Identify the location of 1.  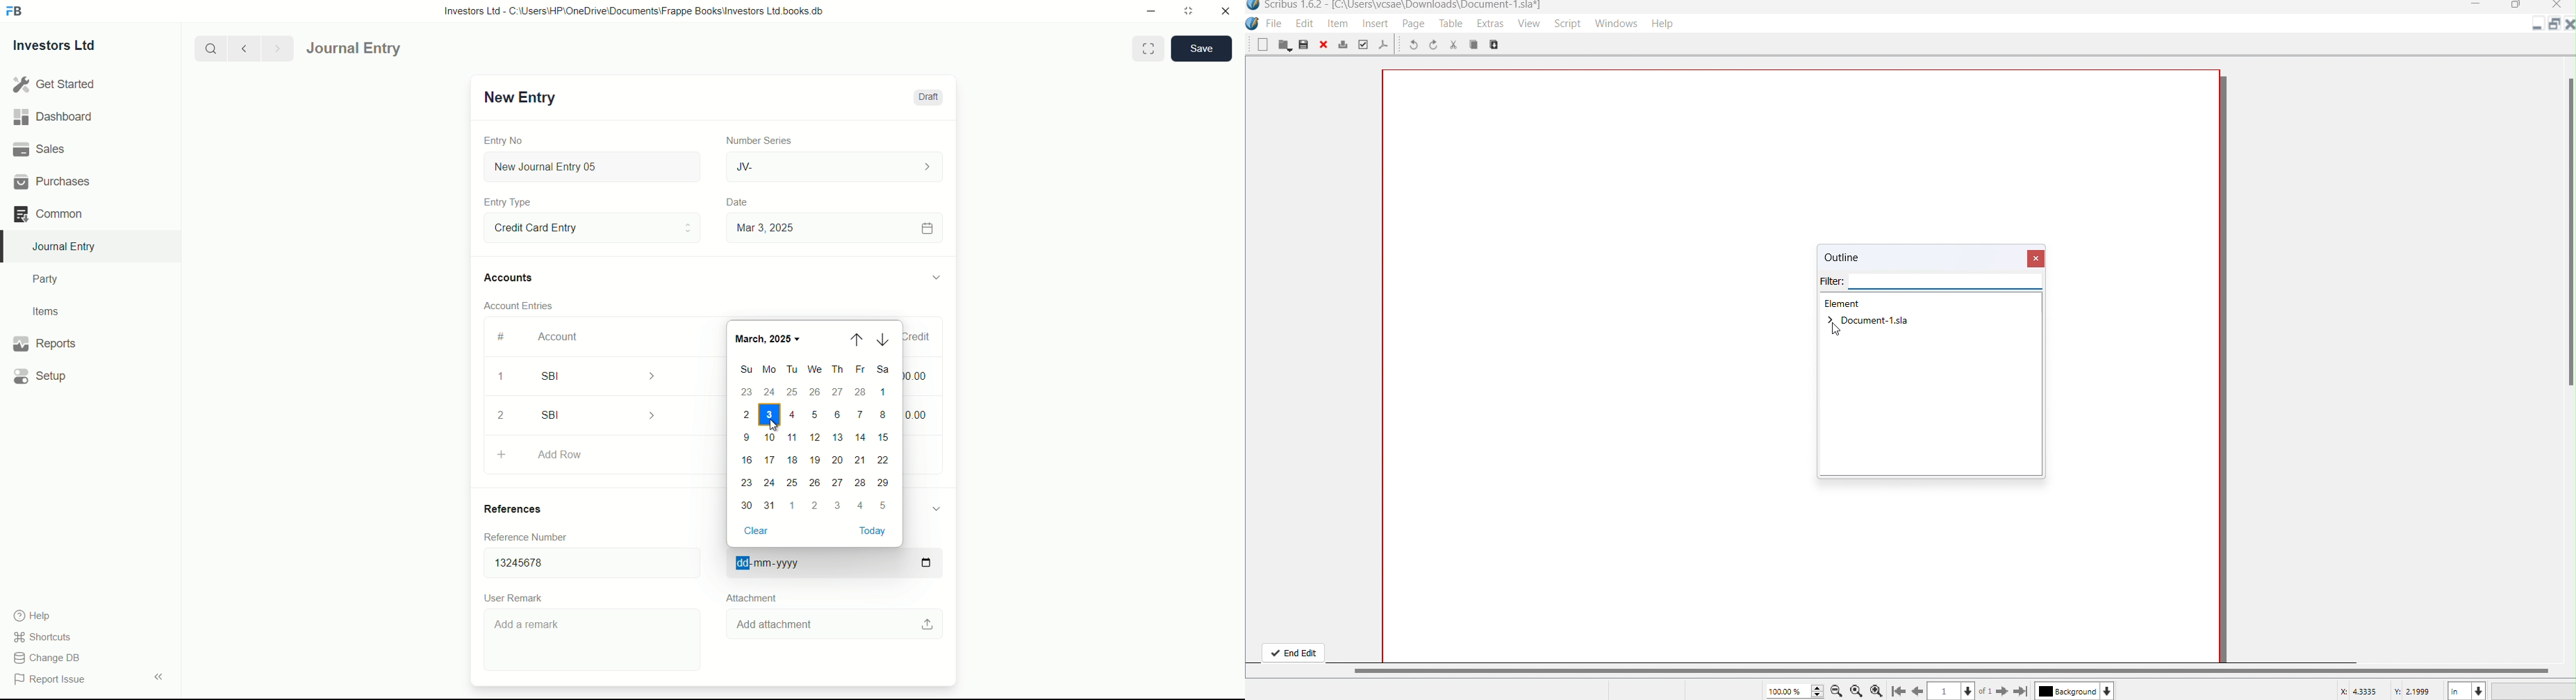
(500, 379).